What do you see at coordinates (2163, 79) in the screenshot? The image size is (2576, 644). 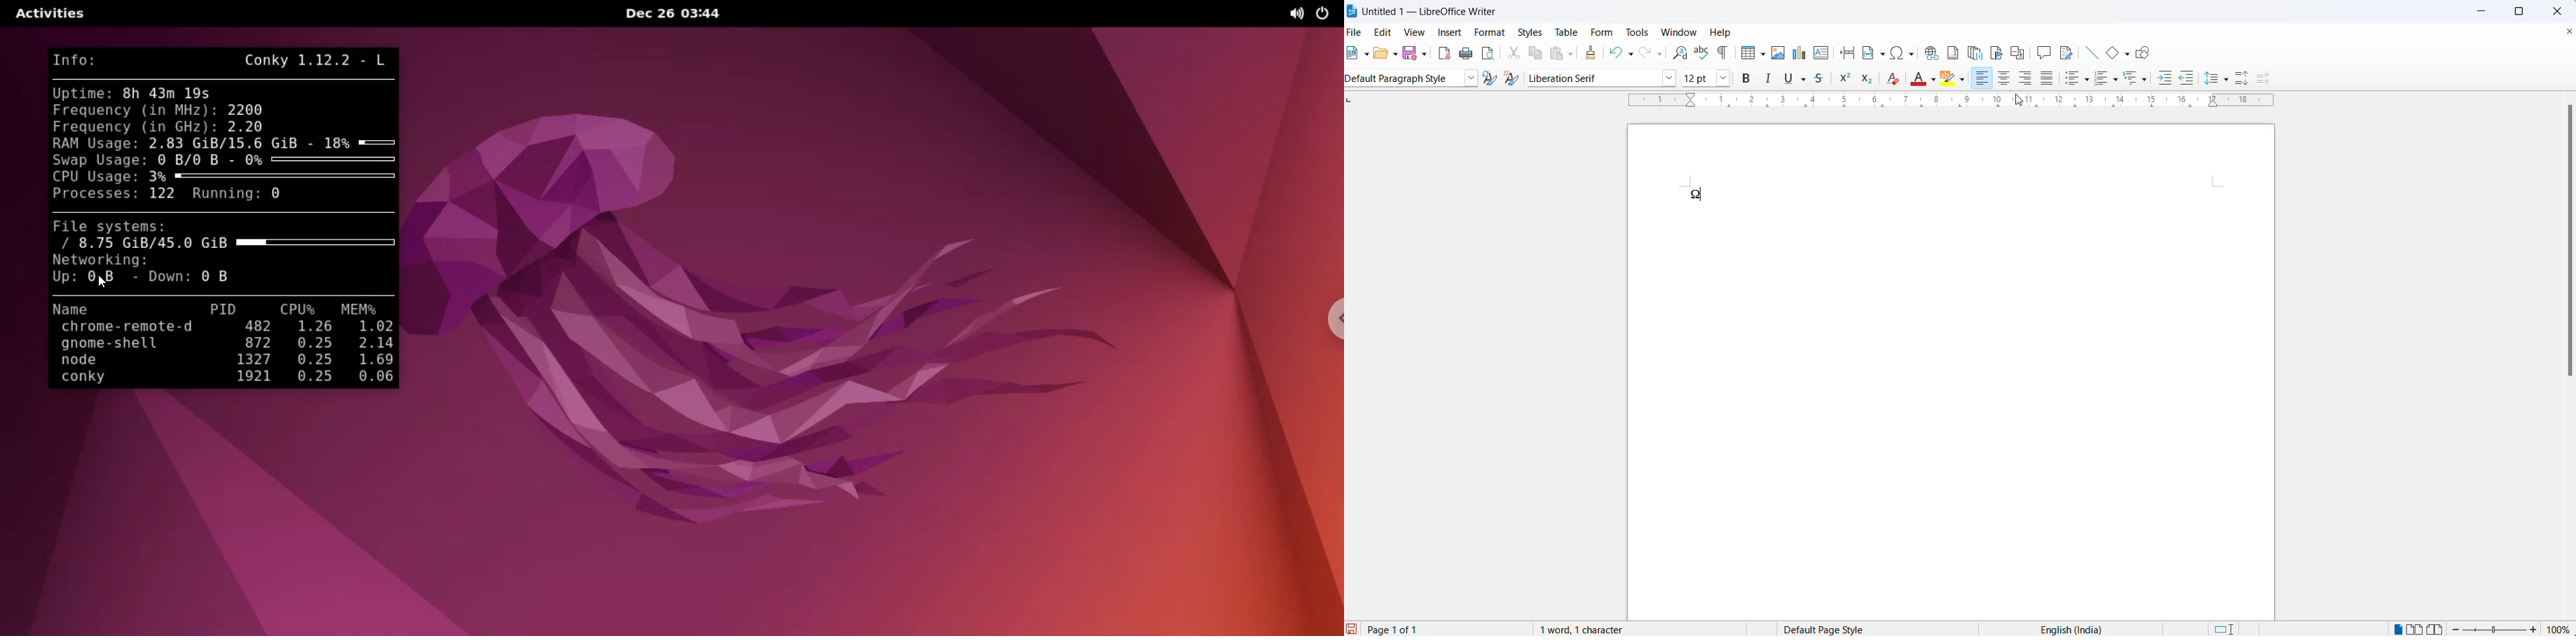 I see `increase indent` at bounding box center [2163, 79].